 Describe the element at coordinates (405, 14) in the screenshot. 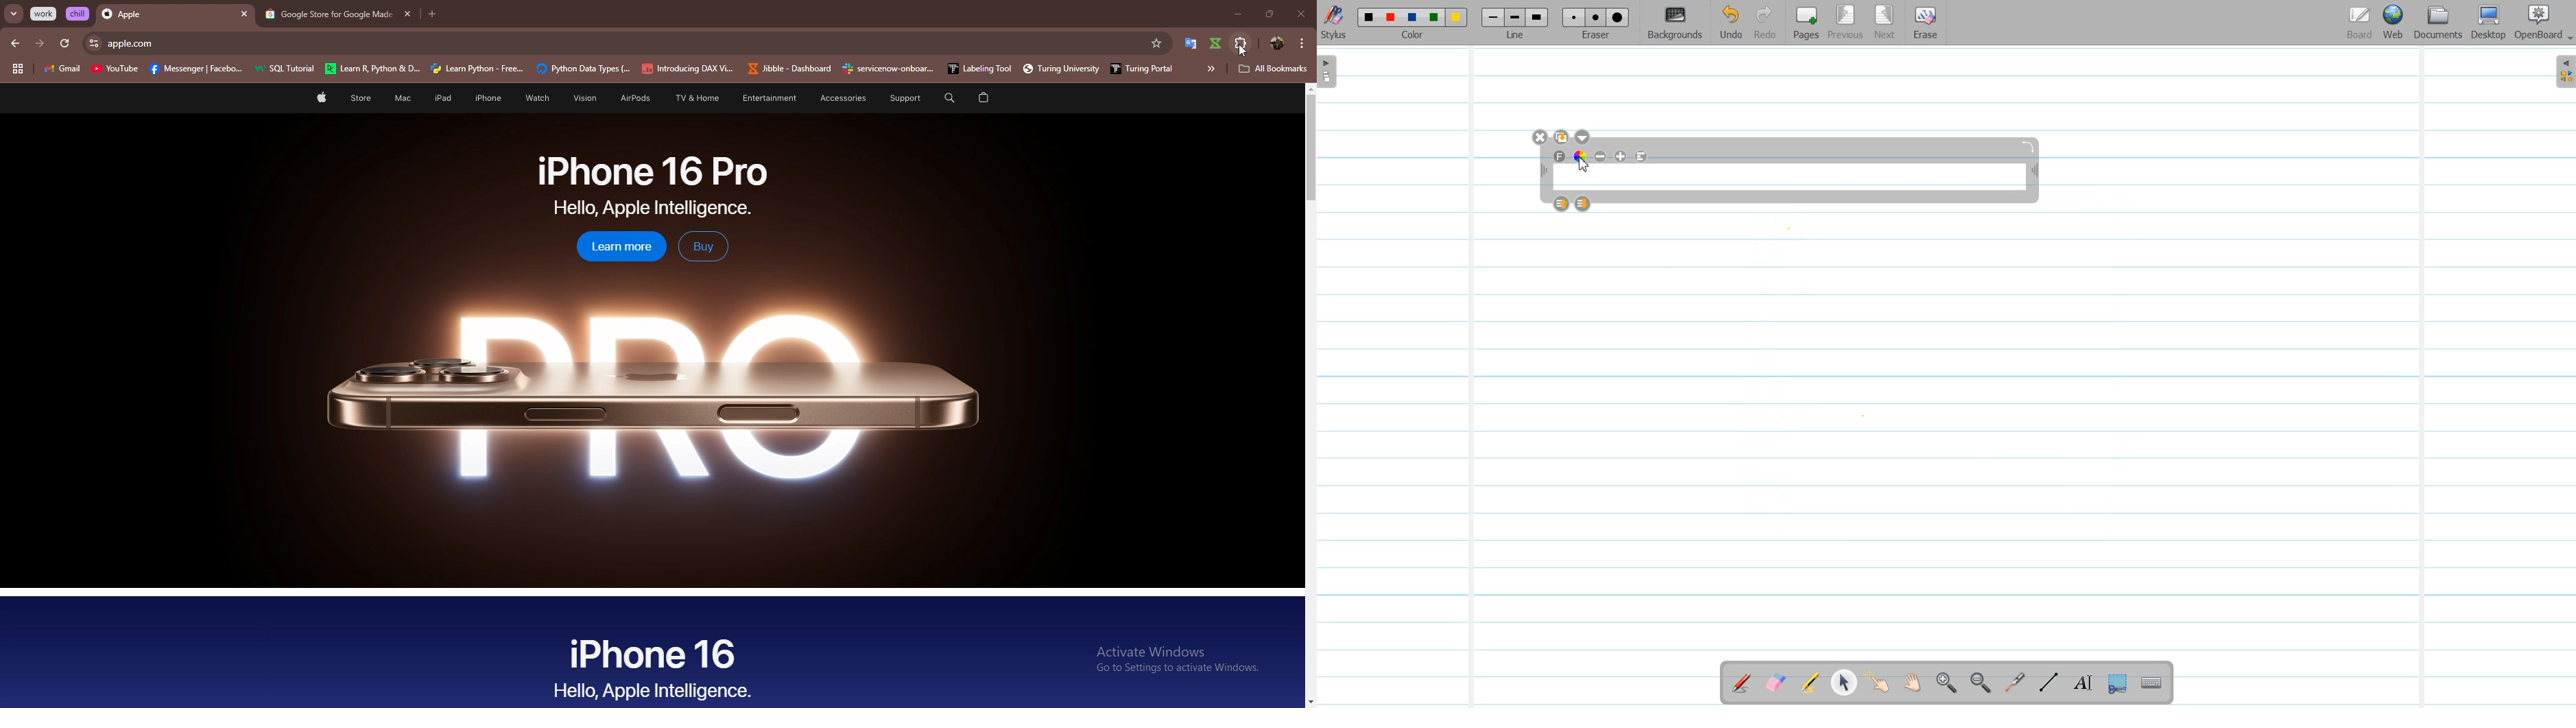

I see `close tab` at that location.